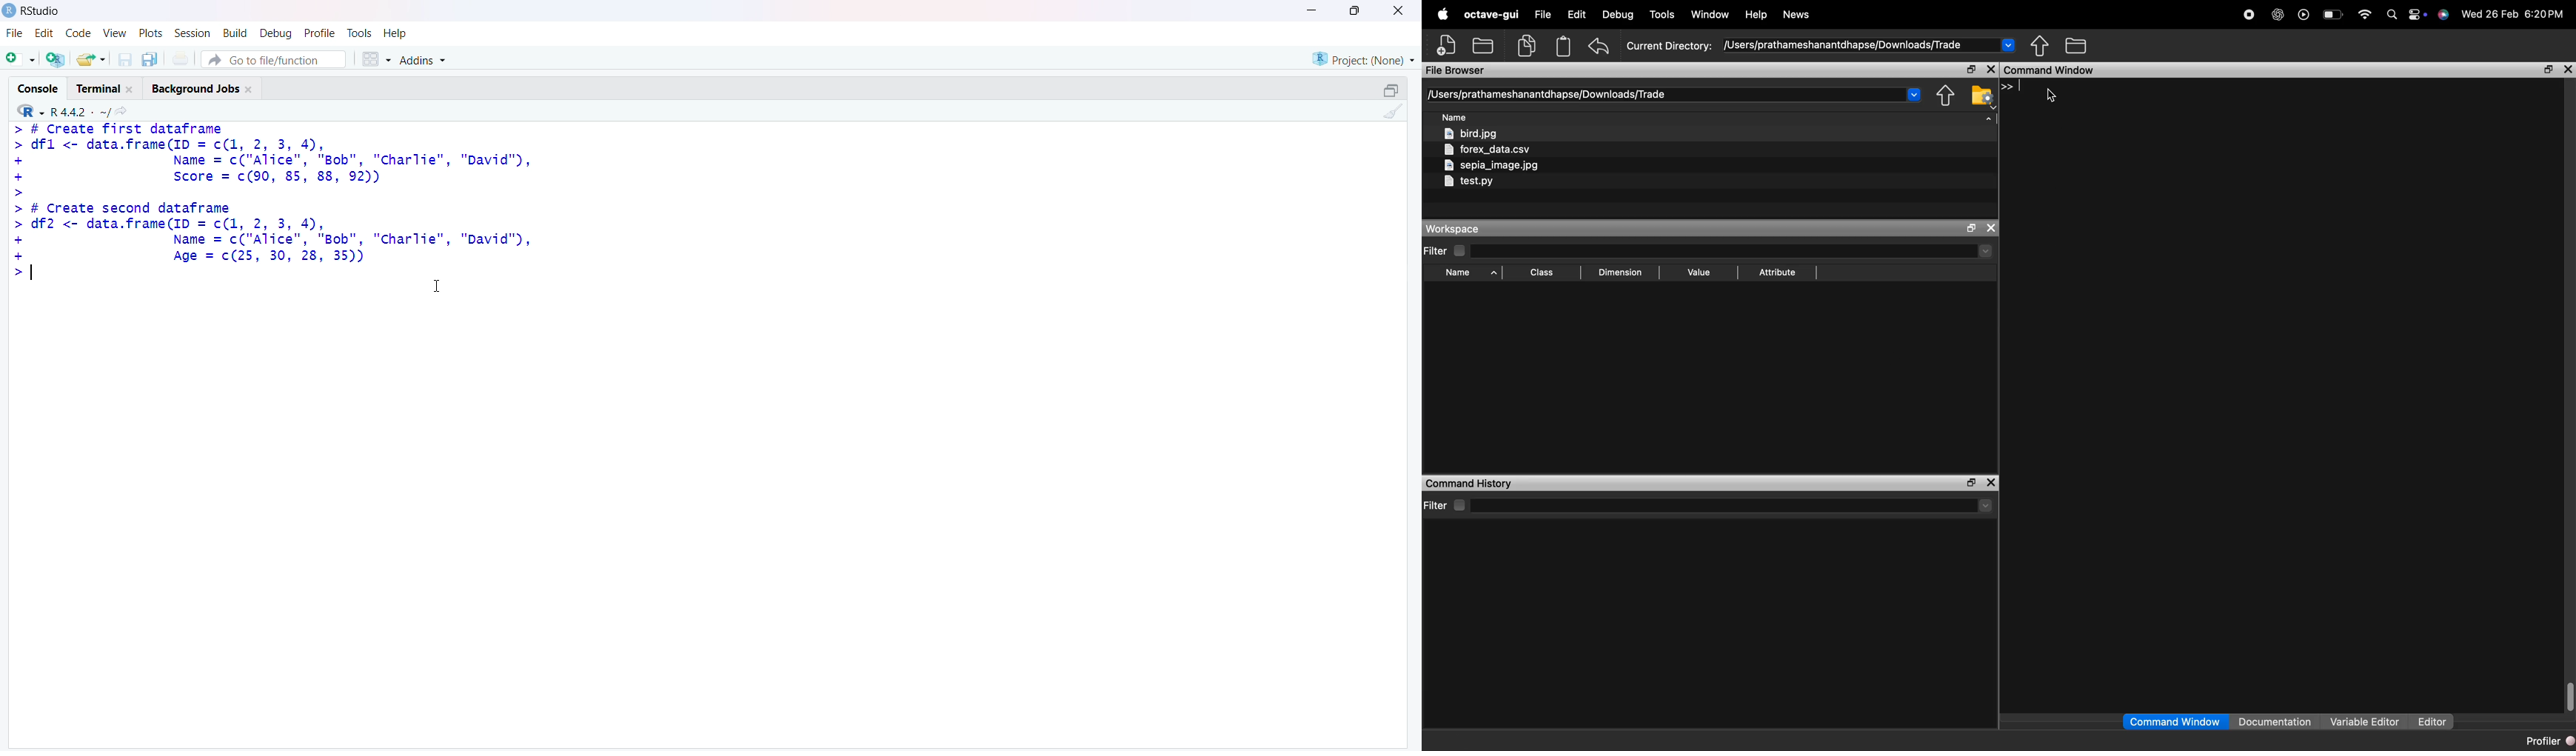 Image resolution: width=2576 pixels, height=756 pixels. I want to click on Tools, so click(1664, 14).